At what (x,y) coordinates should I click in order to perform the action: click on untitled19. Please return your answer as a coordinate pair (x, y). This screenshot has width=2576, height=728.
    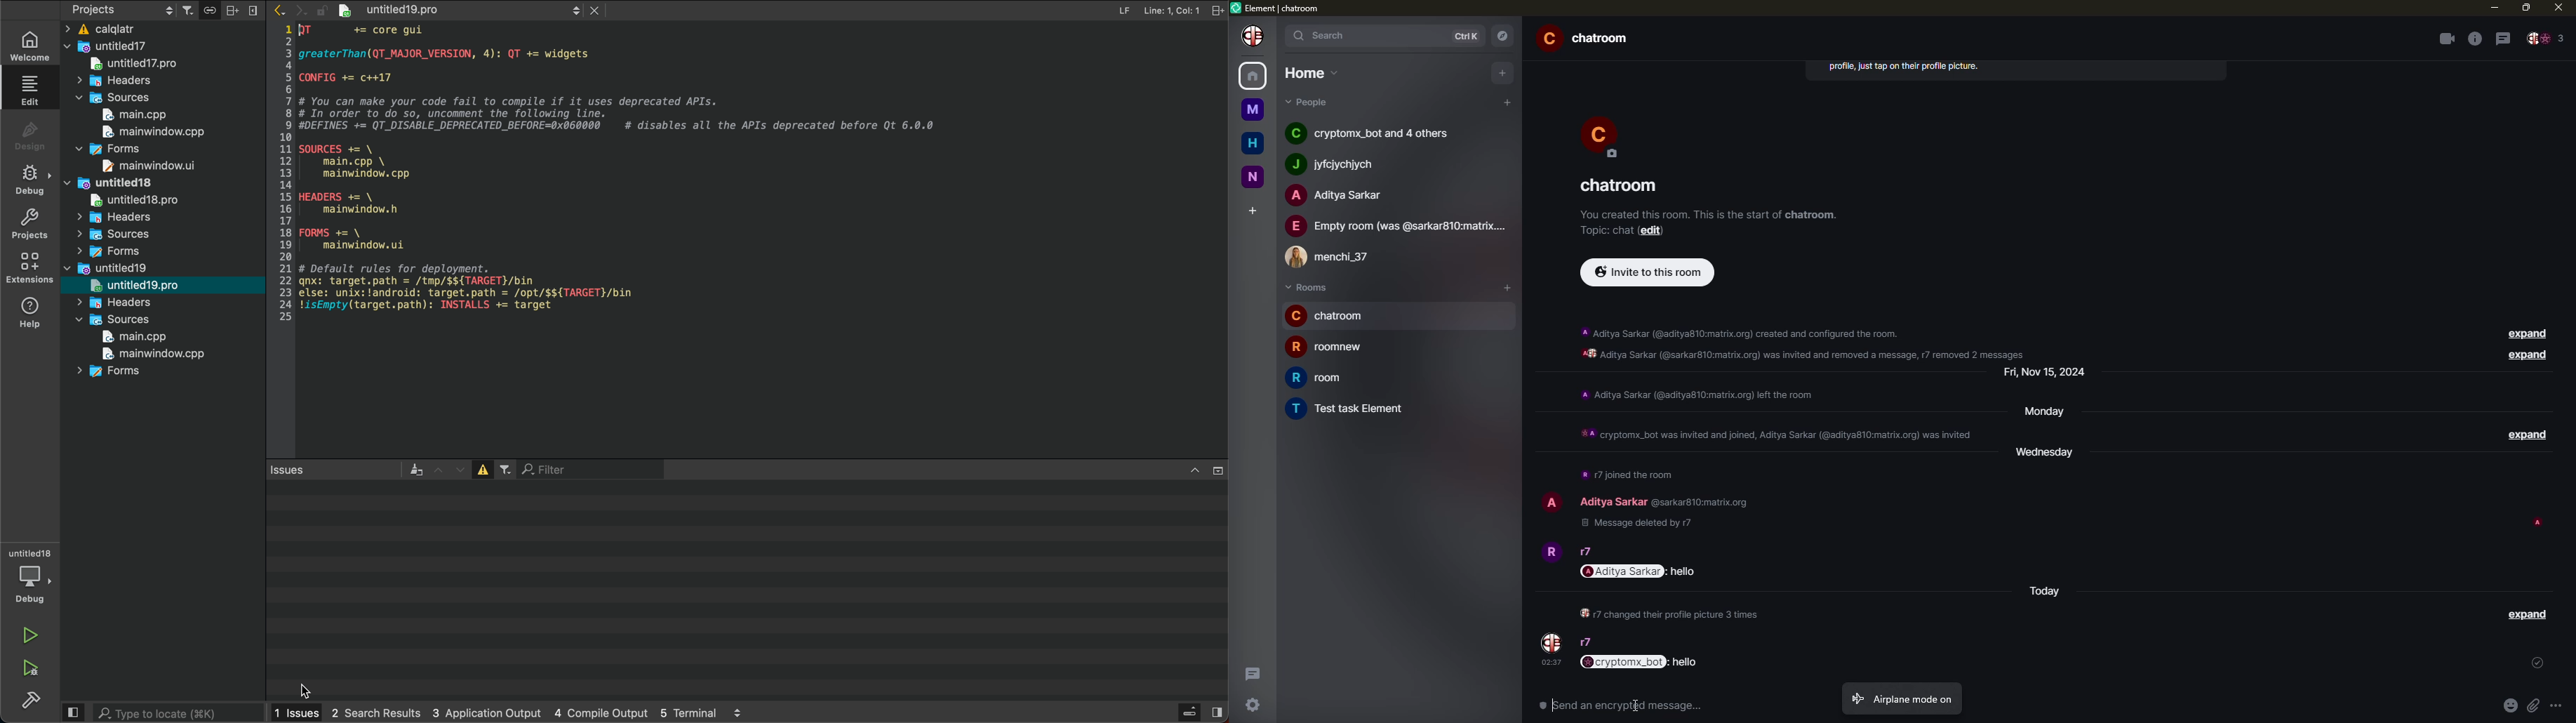
    Looking at the image, I should click on (108, 268).